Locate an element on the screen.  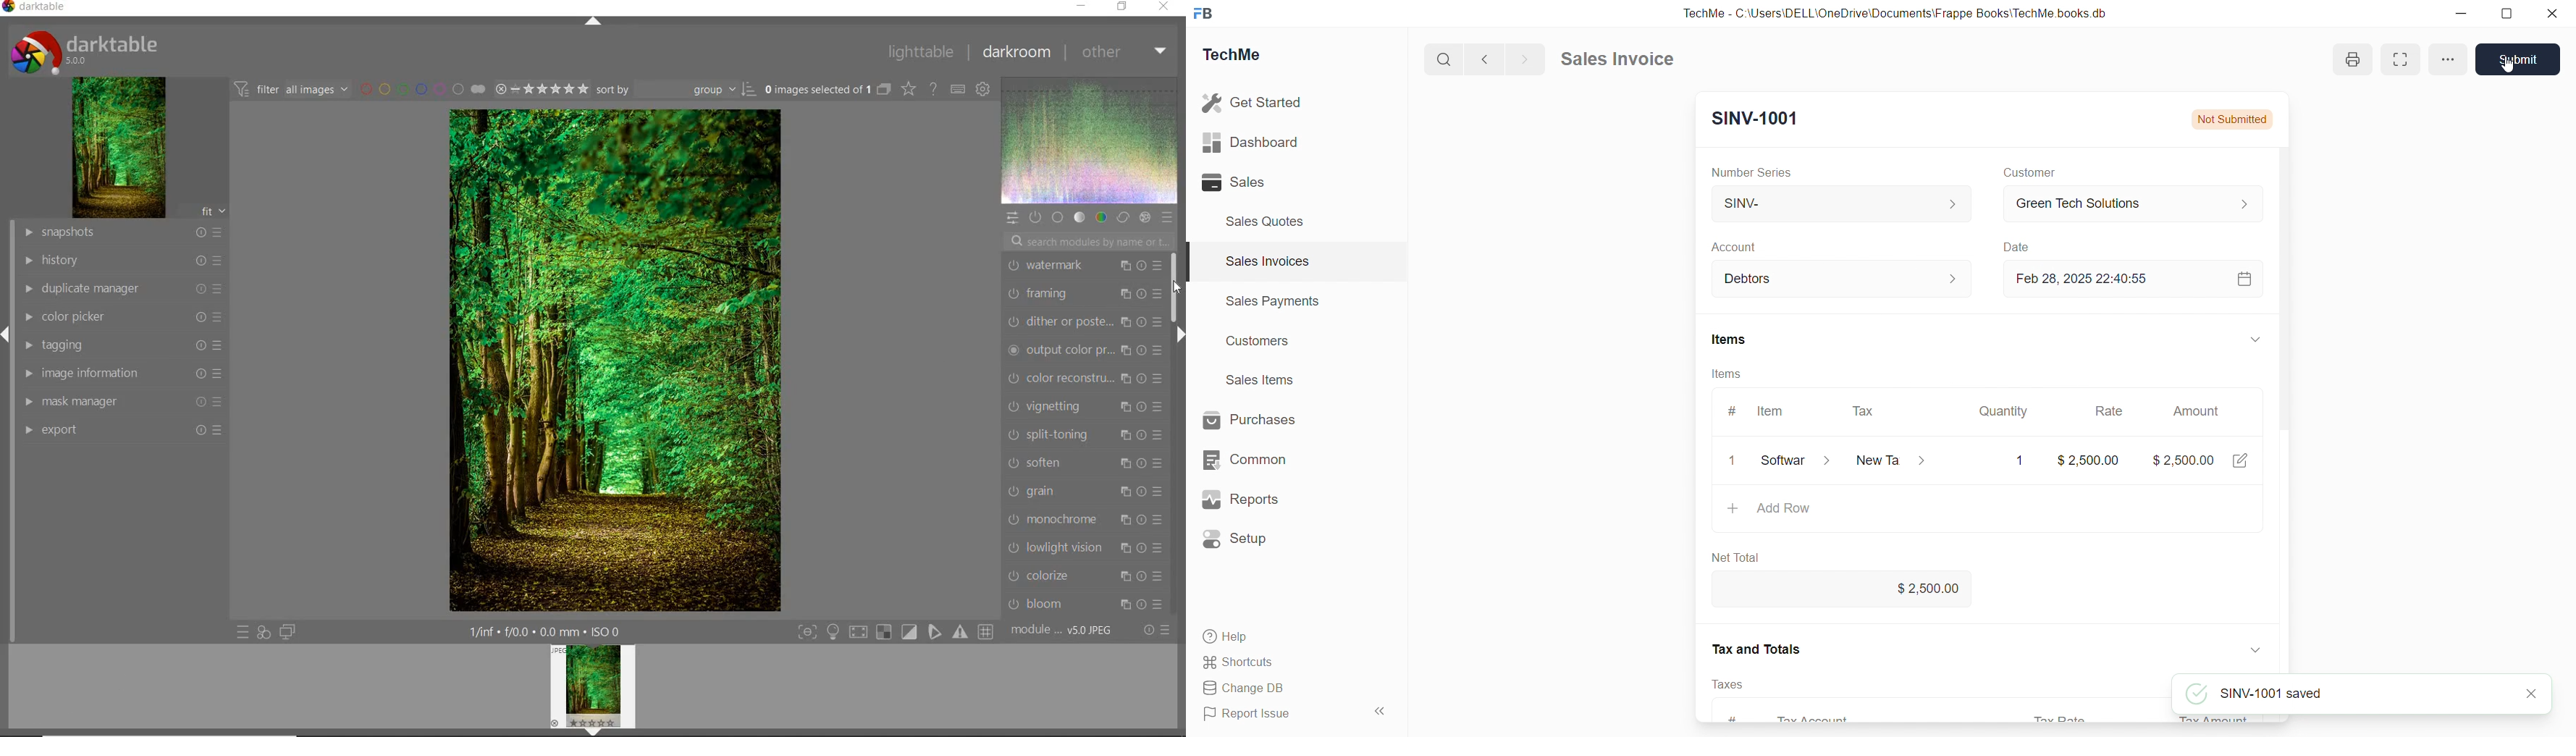
Date is located at coordinates (2016, 246).